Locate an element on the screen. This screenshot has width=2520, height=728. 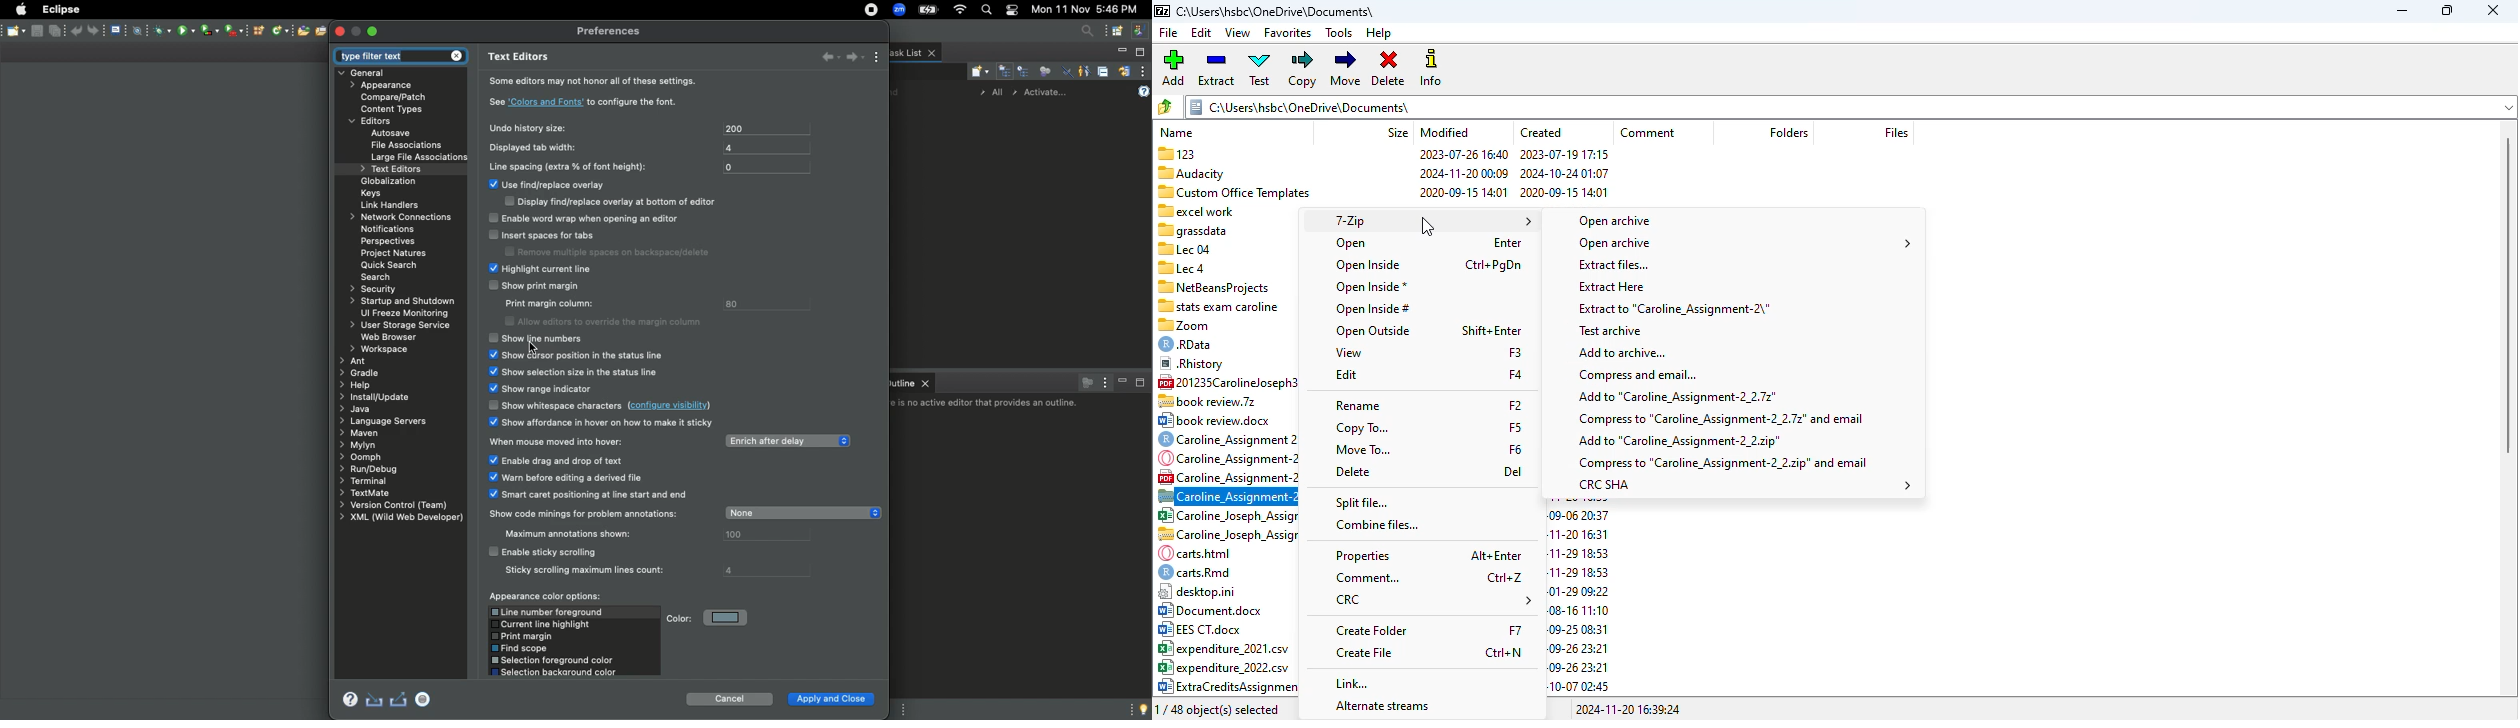
extract to file is located at coordinates (1674, 309).